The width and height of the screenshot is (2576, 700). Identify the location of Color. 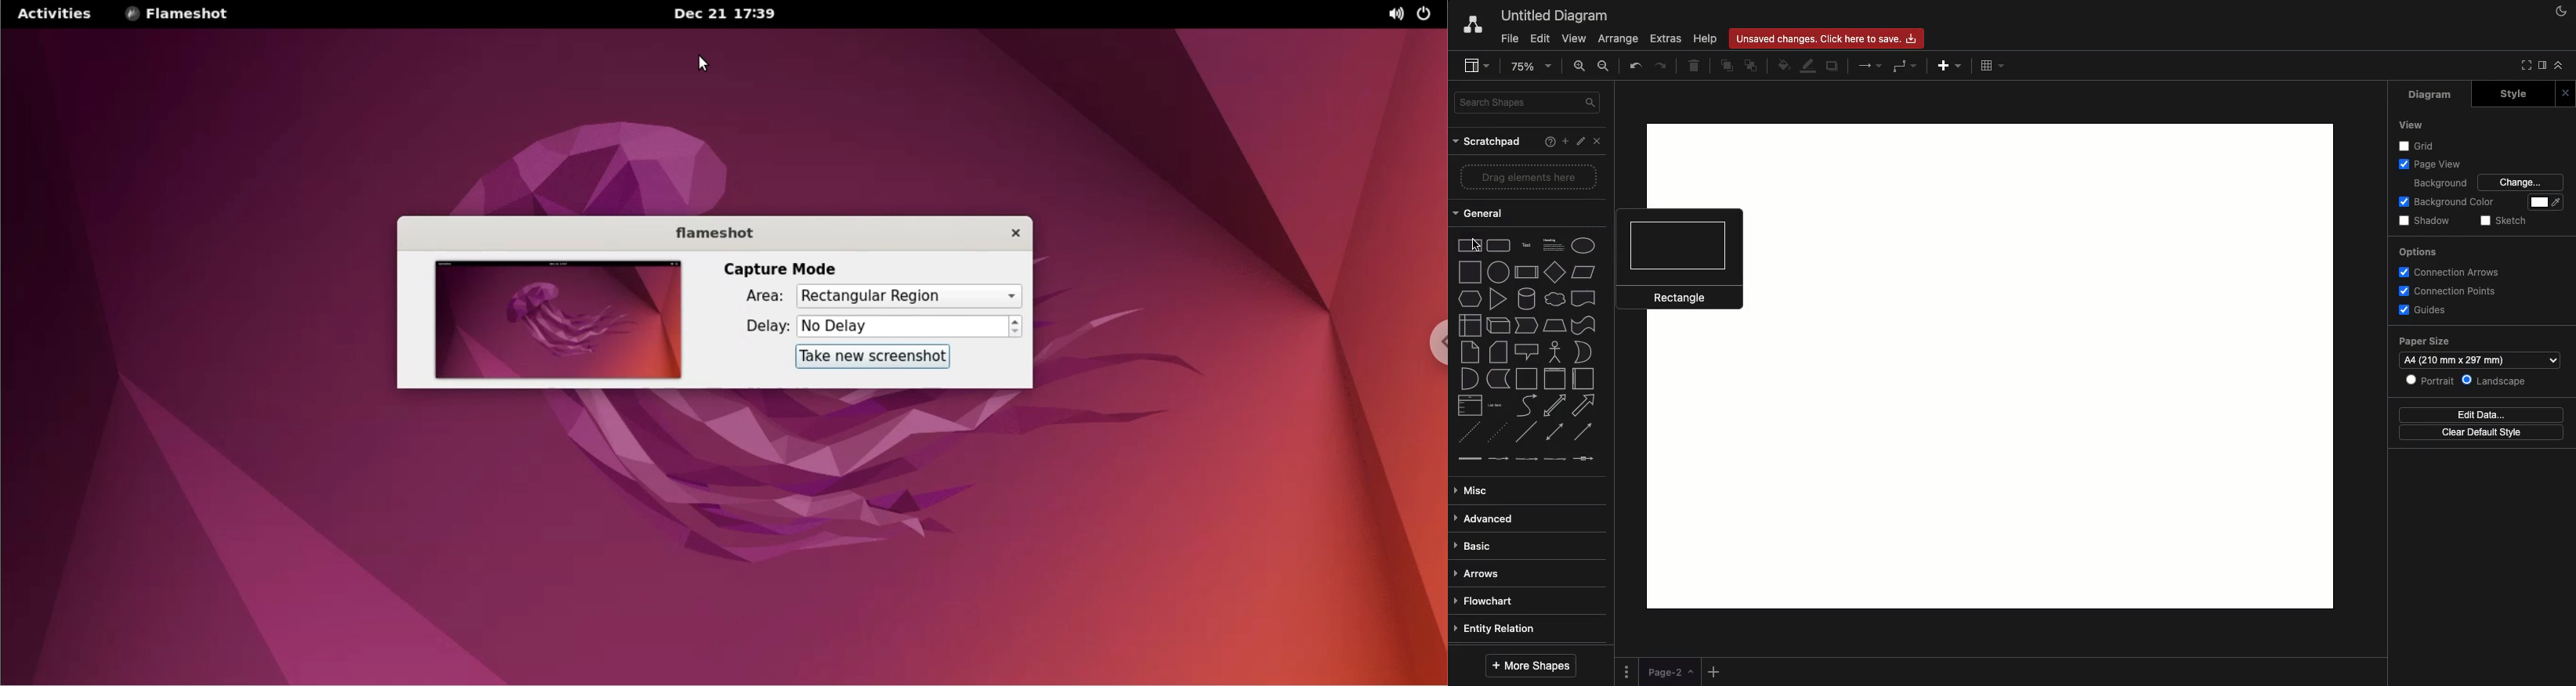
(2541, 203).